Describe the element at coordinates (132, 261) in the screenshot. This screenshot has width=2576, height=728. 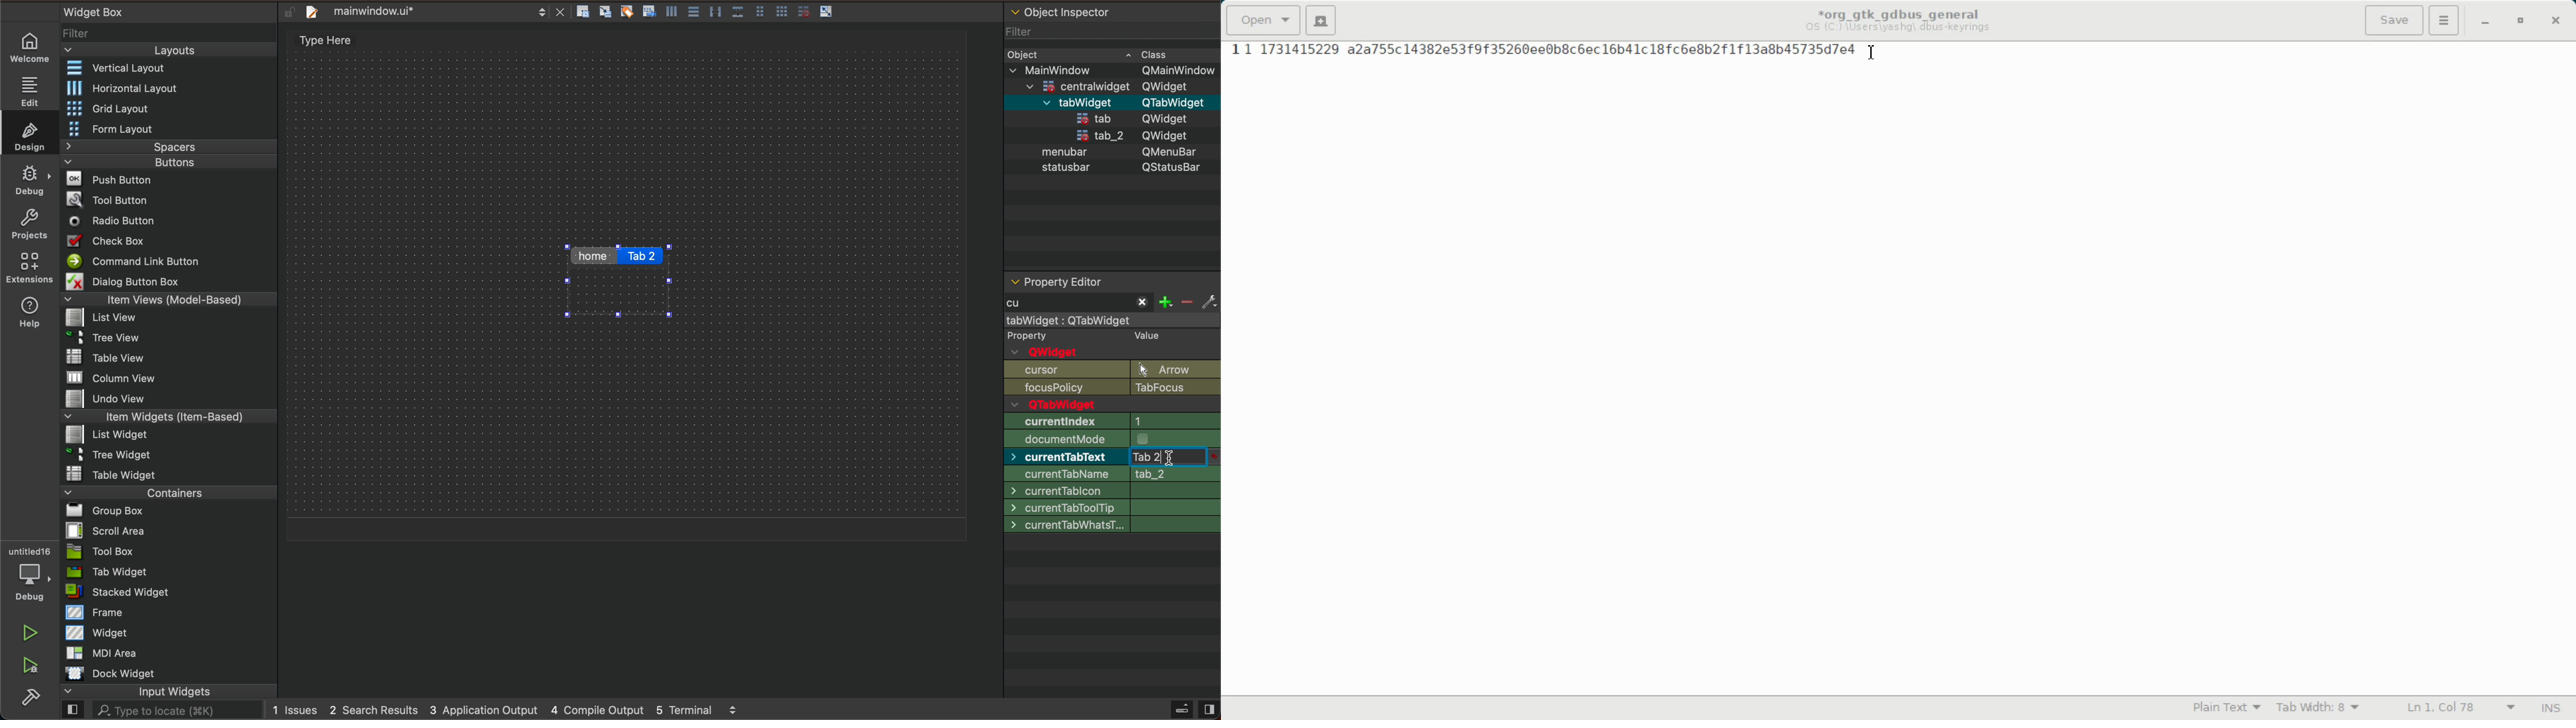
I see ` Command Link Button` at that location.